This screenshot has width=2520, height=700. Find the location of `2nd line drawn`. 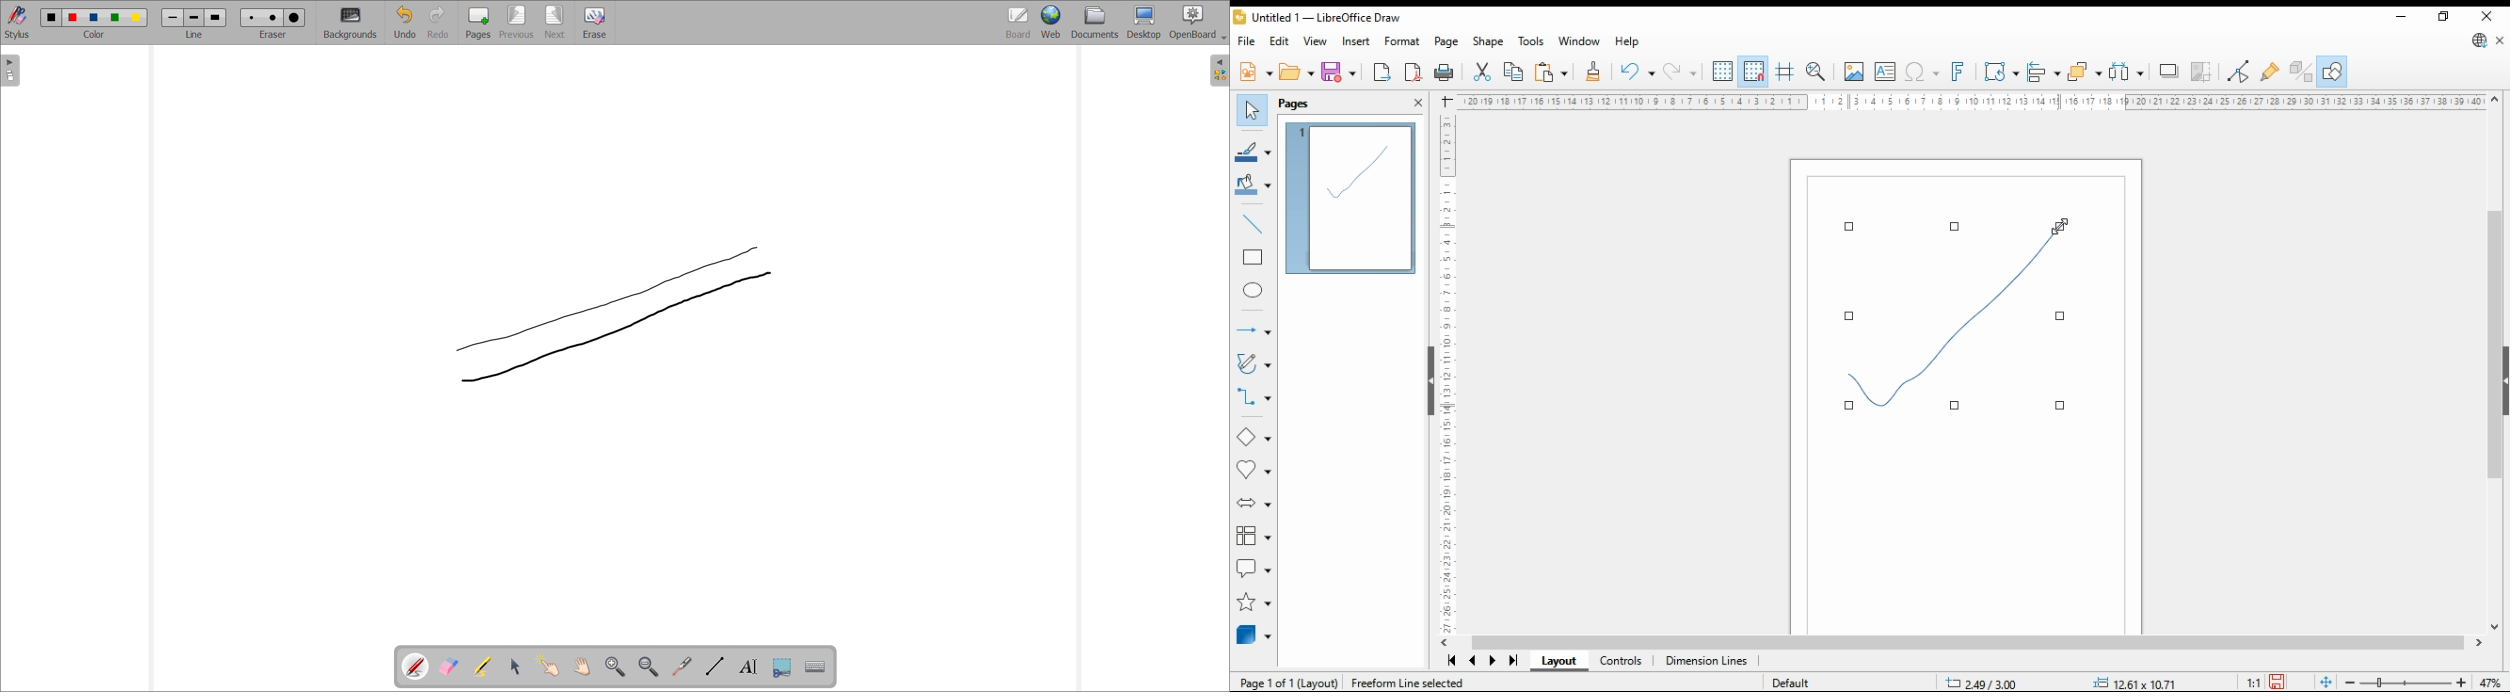

2nd line drawn is located at coordinates (609, 318).